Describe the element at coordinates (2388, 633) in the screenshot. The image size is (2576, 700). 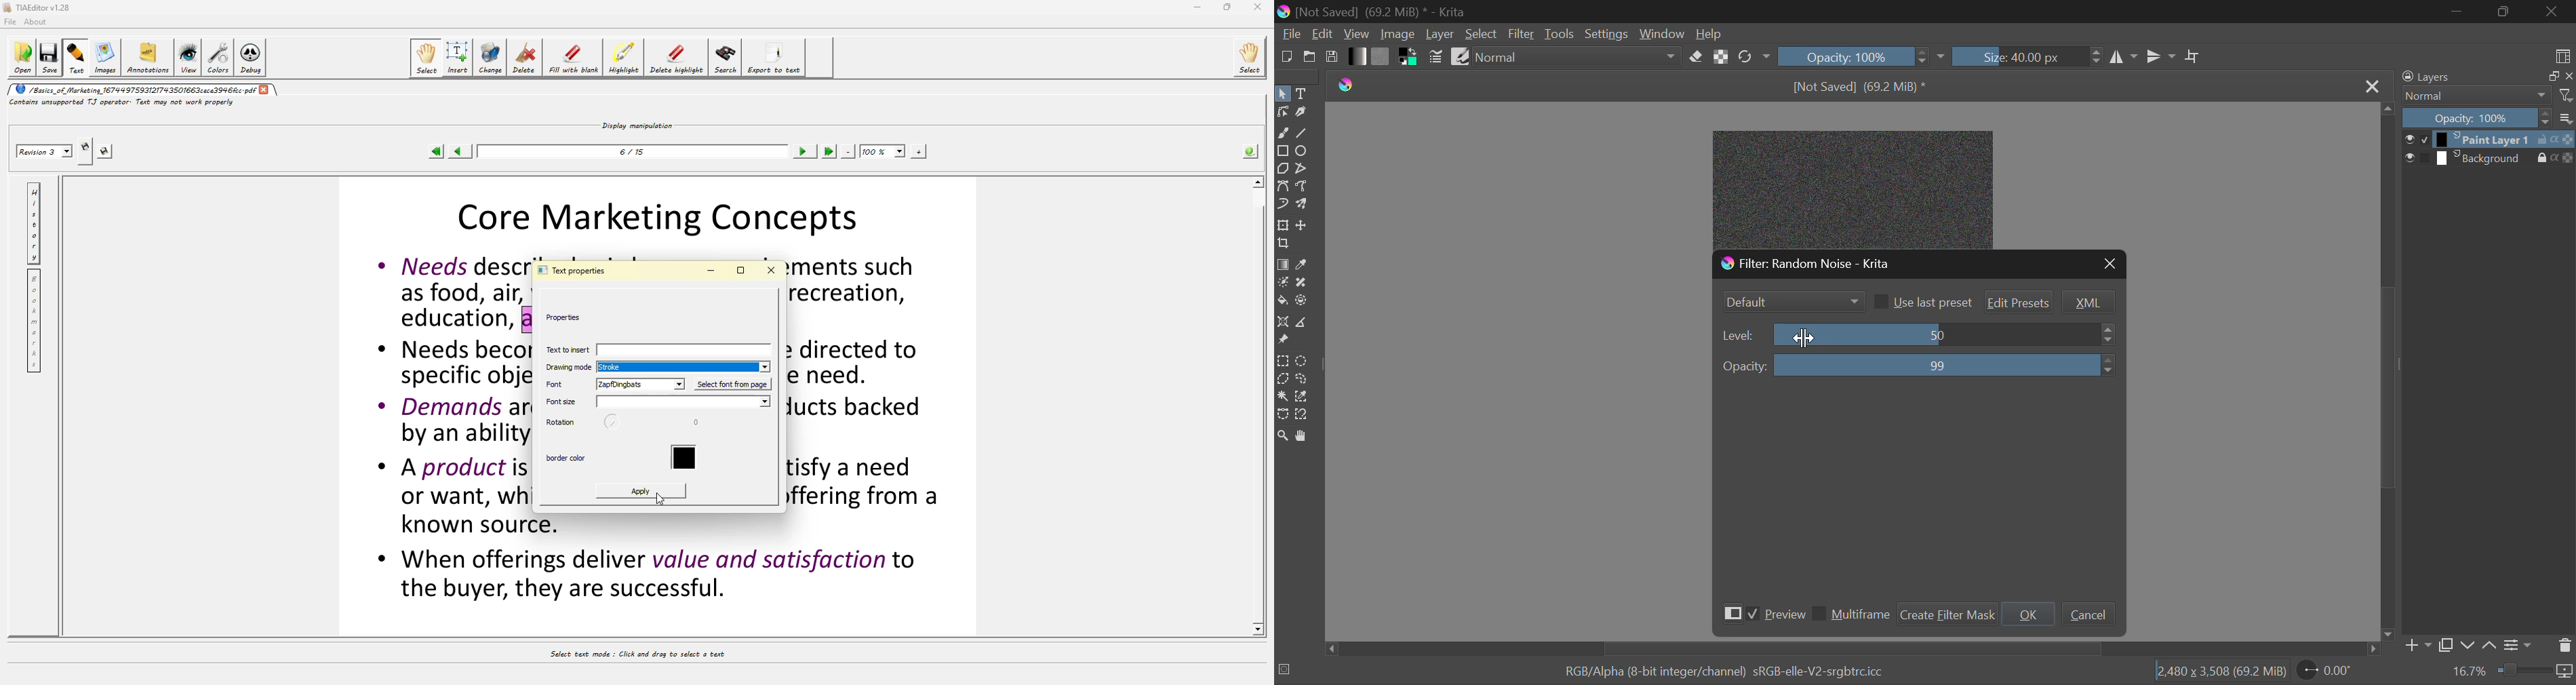
I see `move down` at that location.